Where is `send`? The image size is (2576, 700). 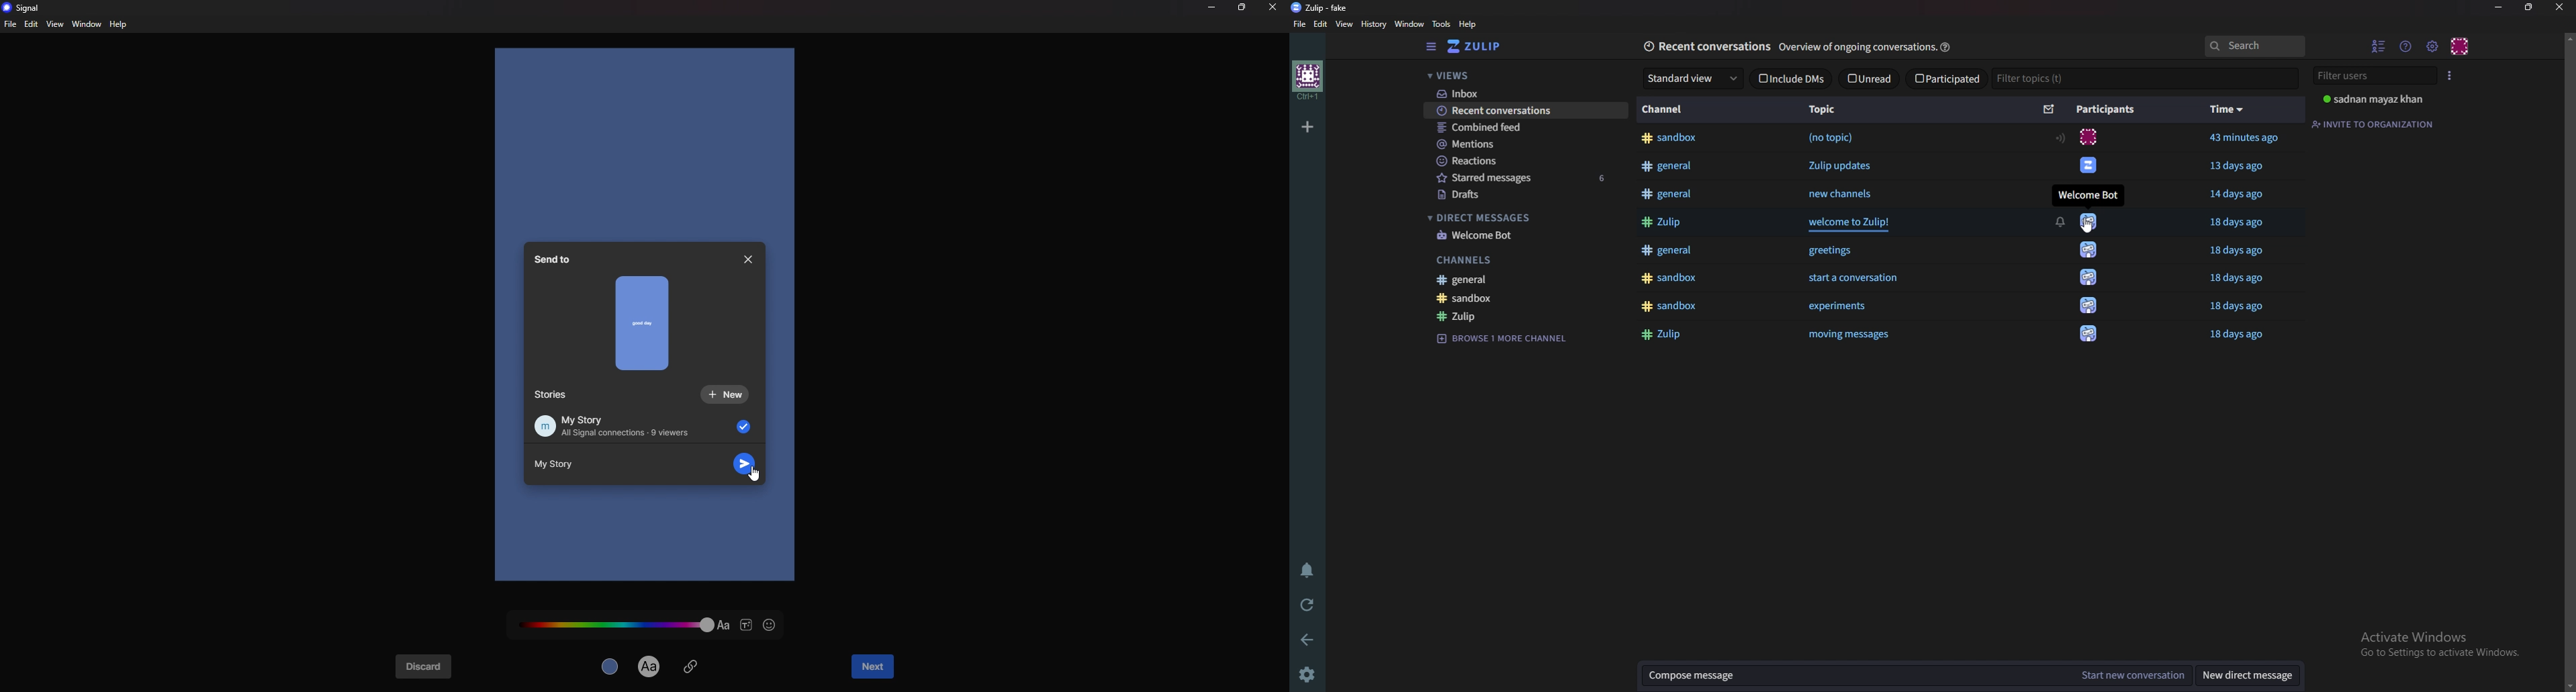 send is located at coordinates (744, 464).